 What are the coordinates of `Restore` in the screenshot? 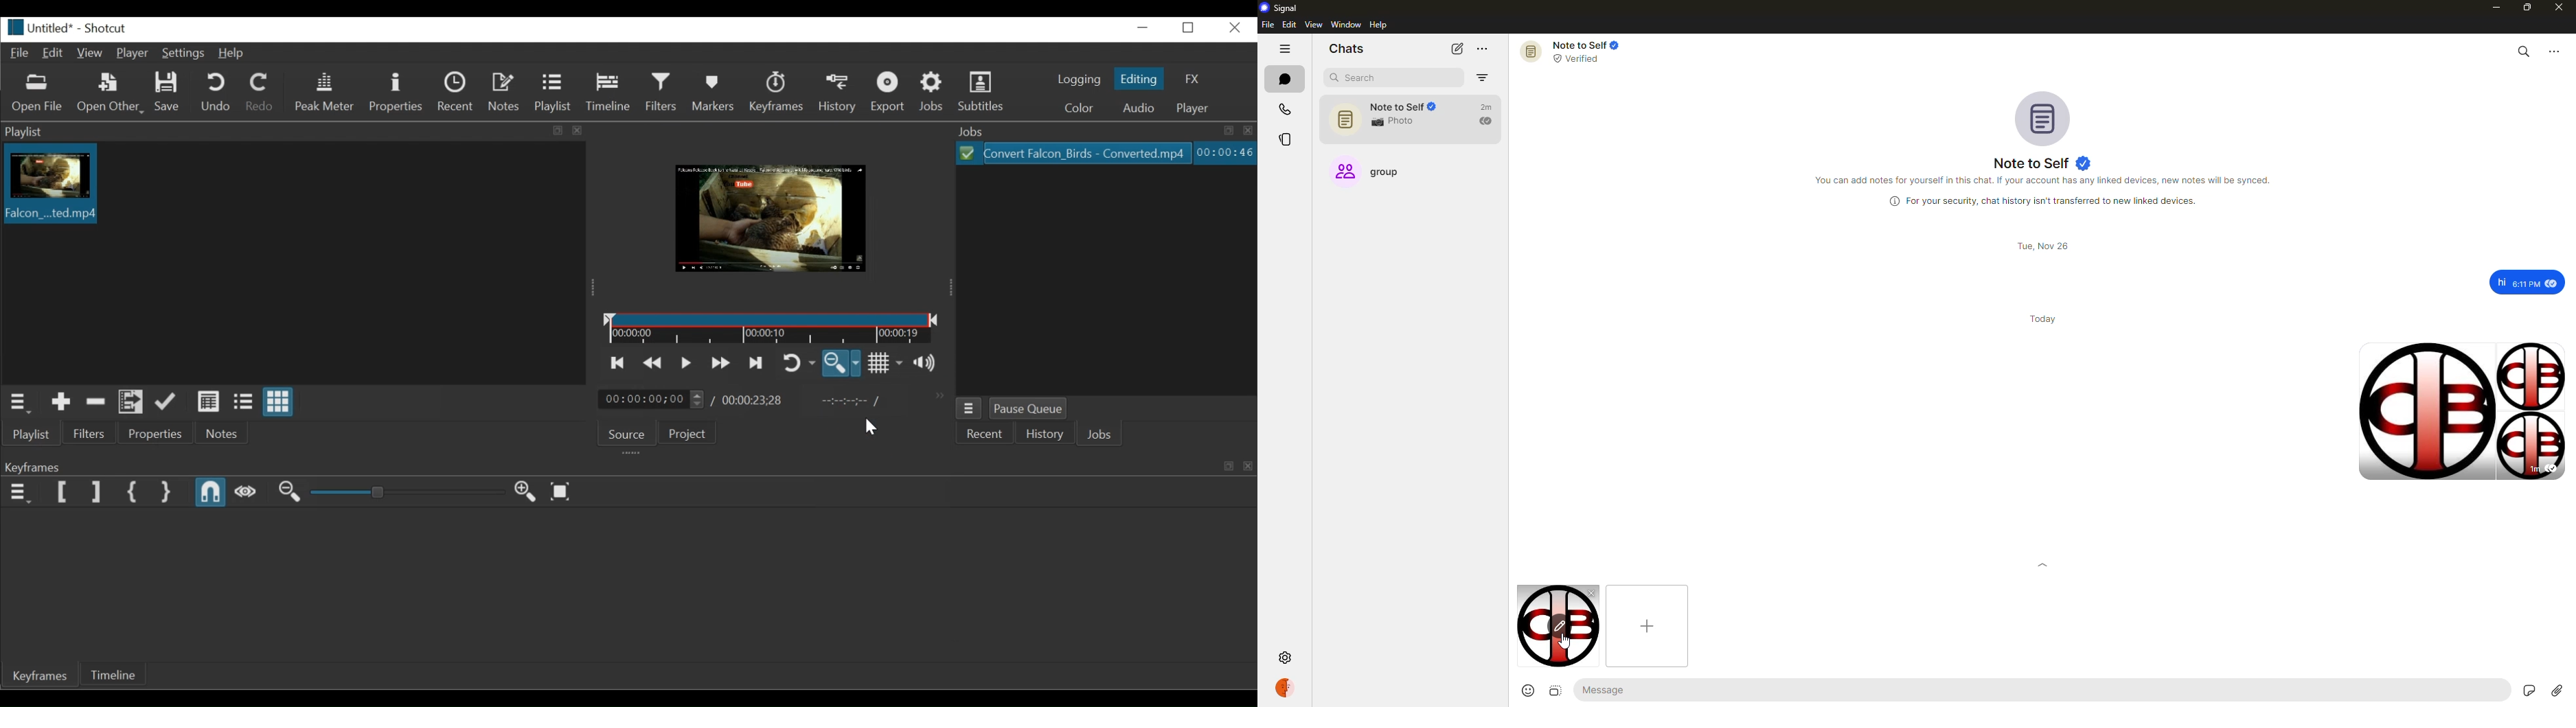 It's located at (1189, 28).